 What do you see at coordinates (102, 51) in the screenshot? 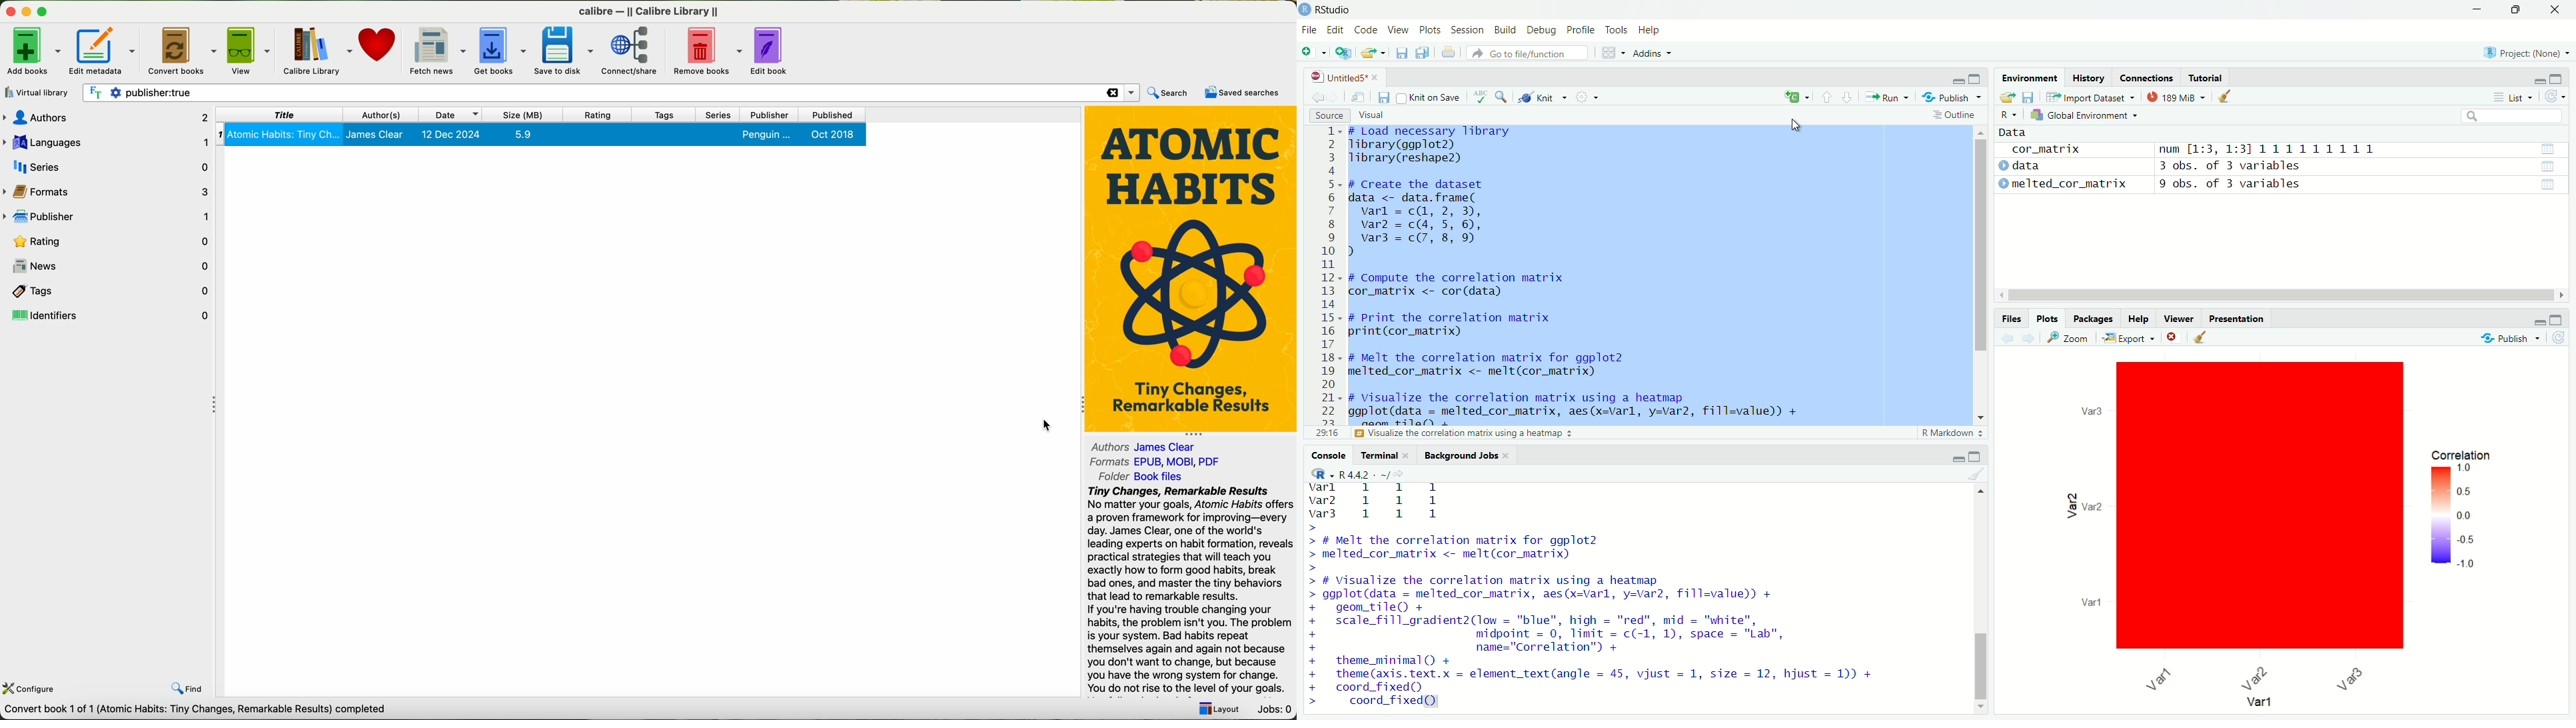
I see `edit metadata` at bounding box center [102, 51].